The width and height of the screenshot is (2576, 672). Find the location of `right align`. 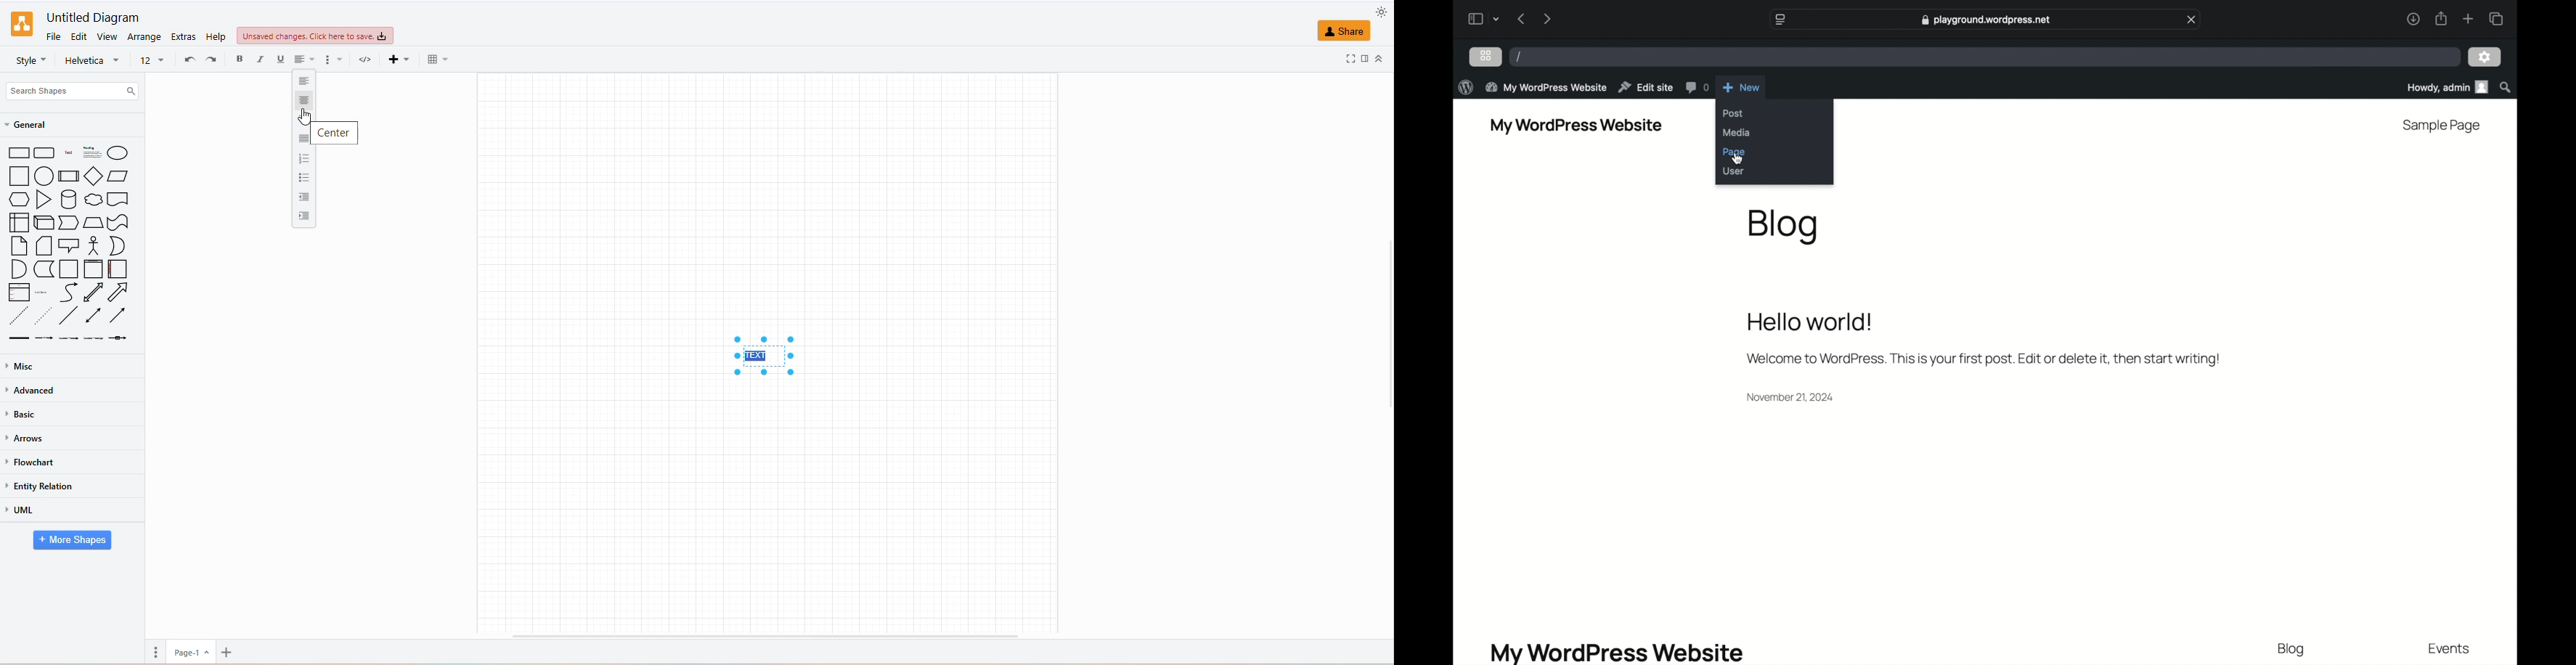

right align is located at coordinates (302, 102).